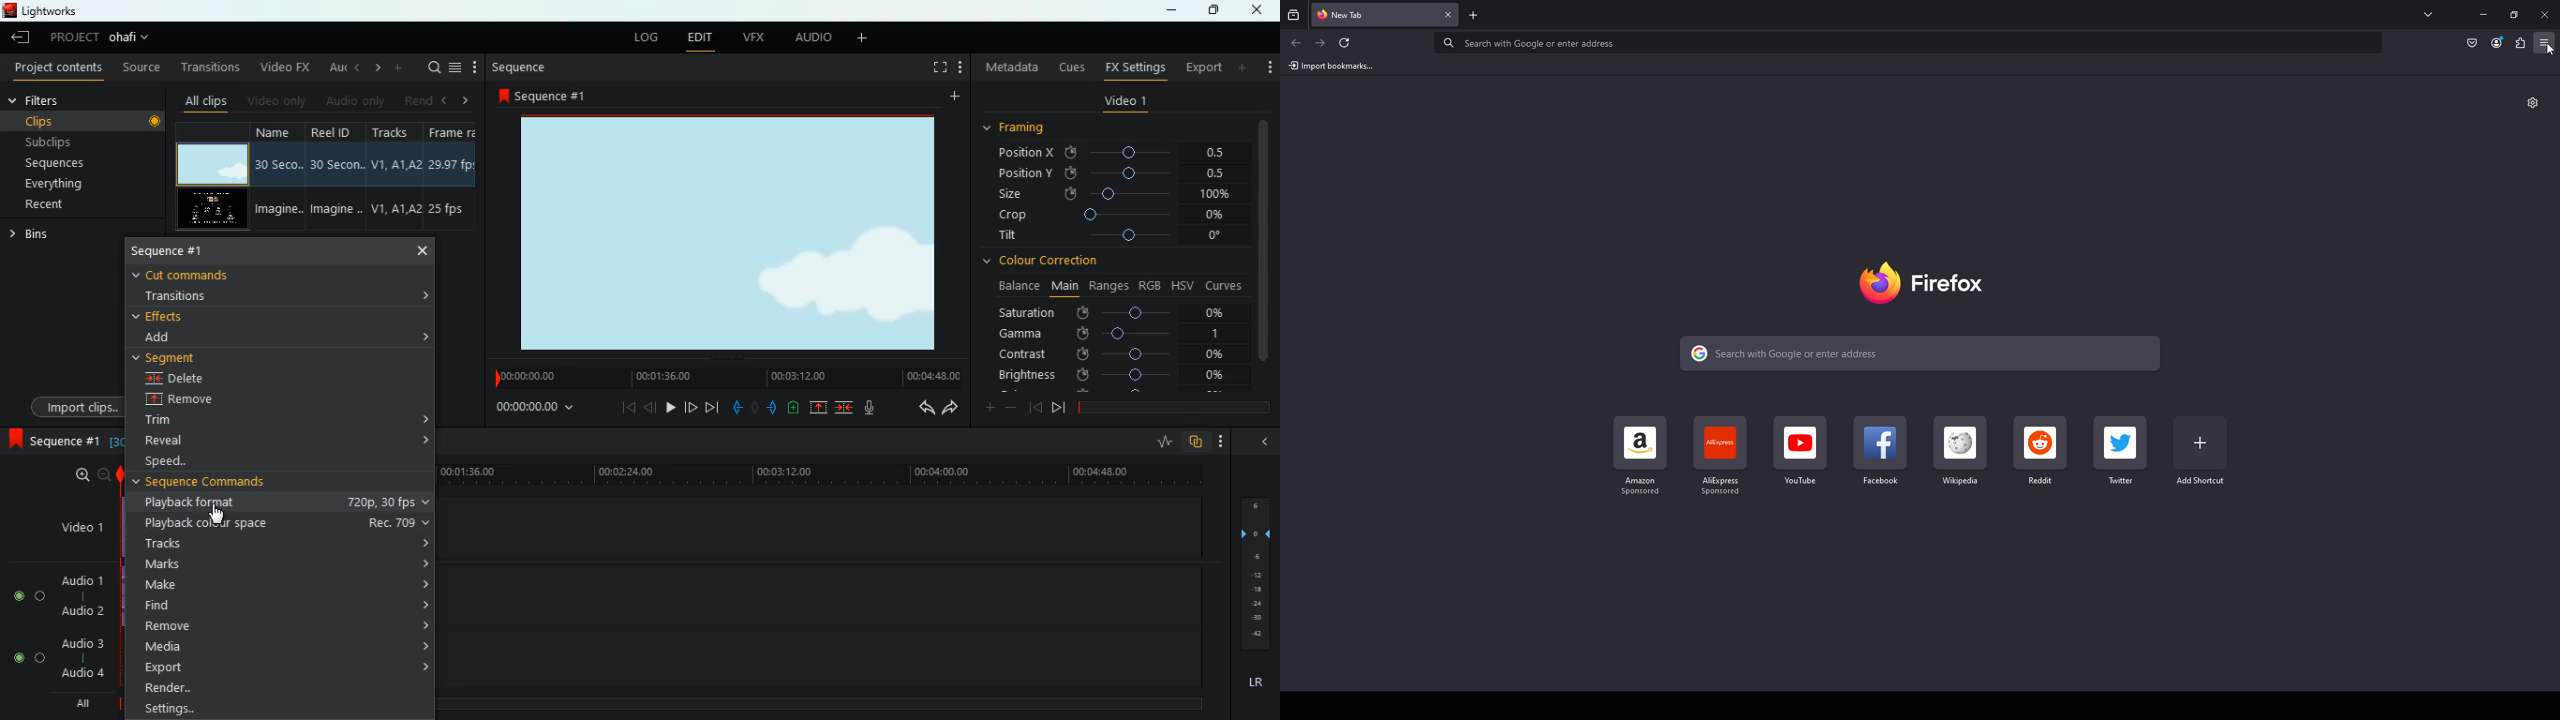 The width and height of the screenshot is (2576, 728). What do you see at coordinates (1642, 456) in the screenshot?
I see `Amazon sponsored` at bounding box center [1642, 456].